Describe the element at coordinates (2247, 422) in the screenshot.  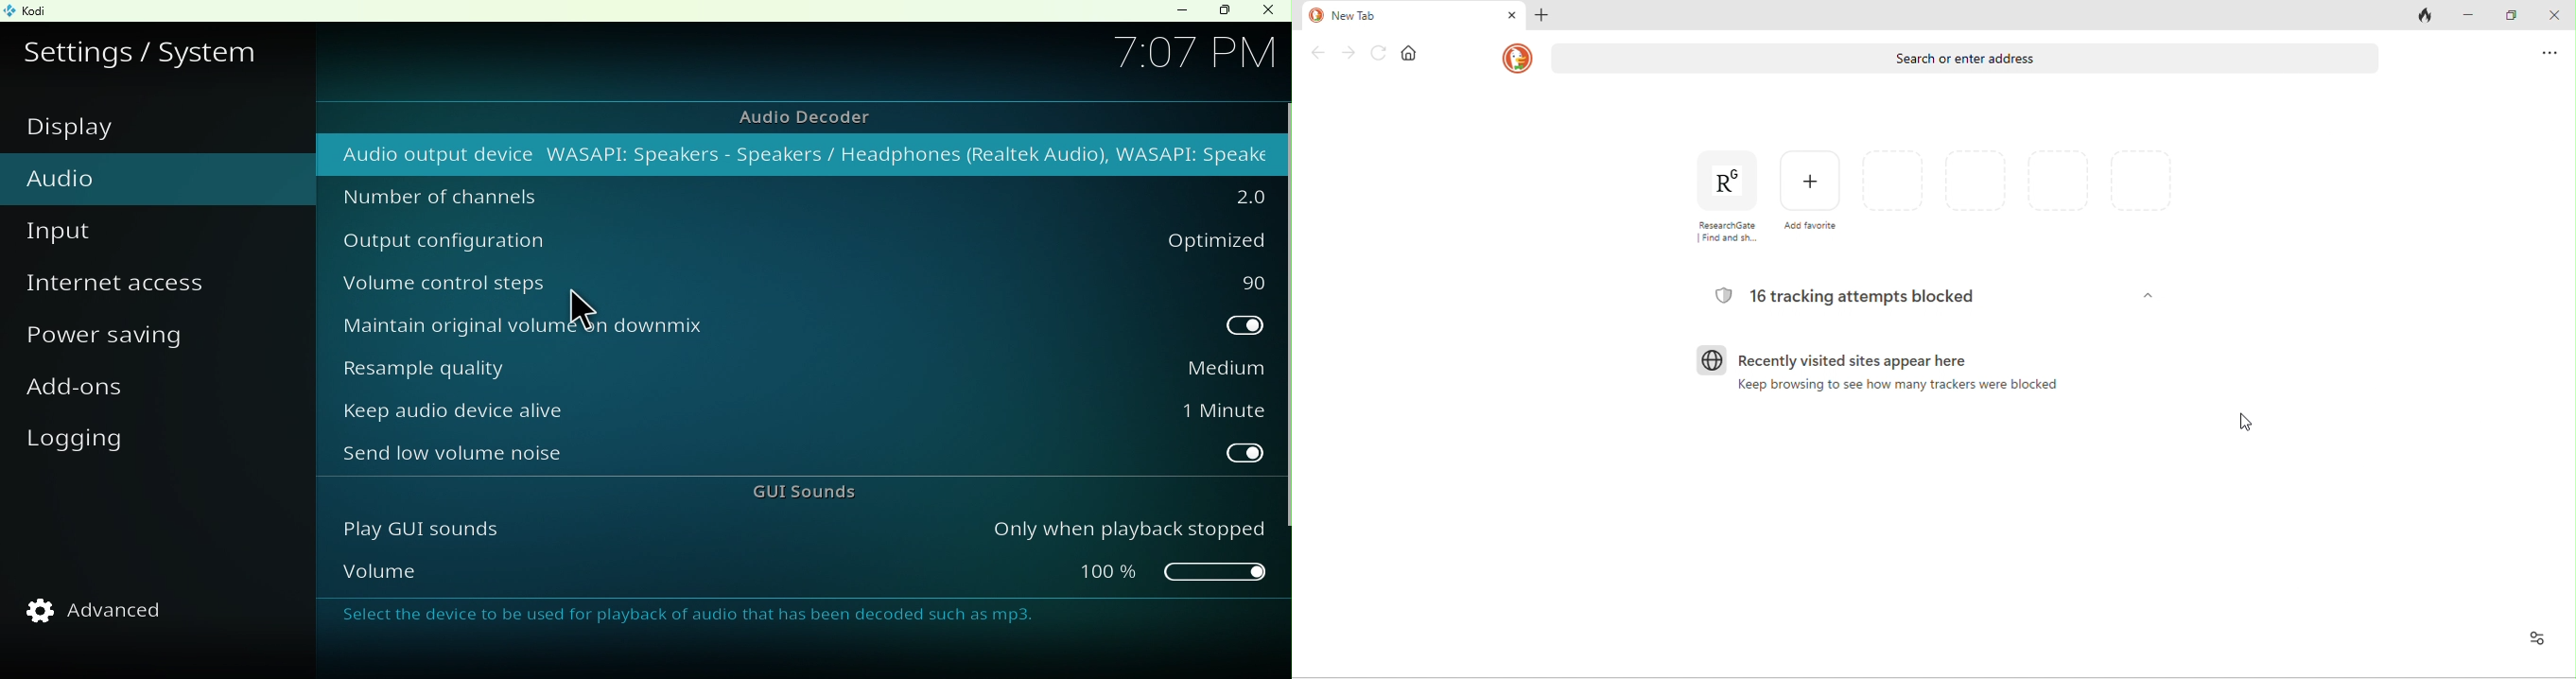
I see `cursor` at that location.